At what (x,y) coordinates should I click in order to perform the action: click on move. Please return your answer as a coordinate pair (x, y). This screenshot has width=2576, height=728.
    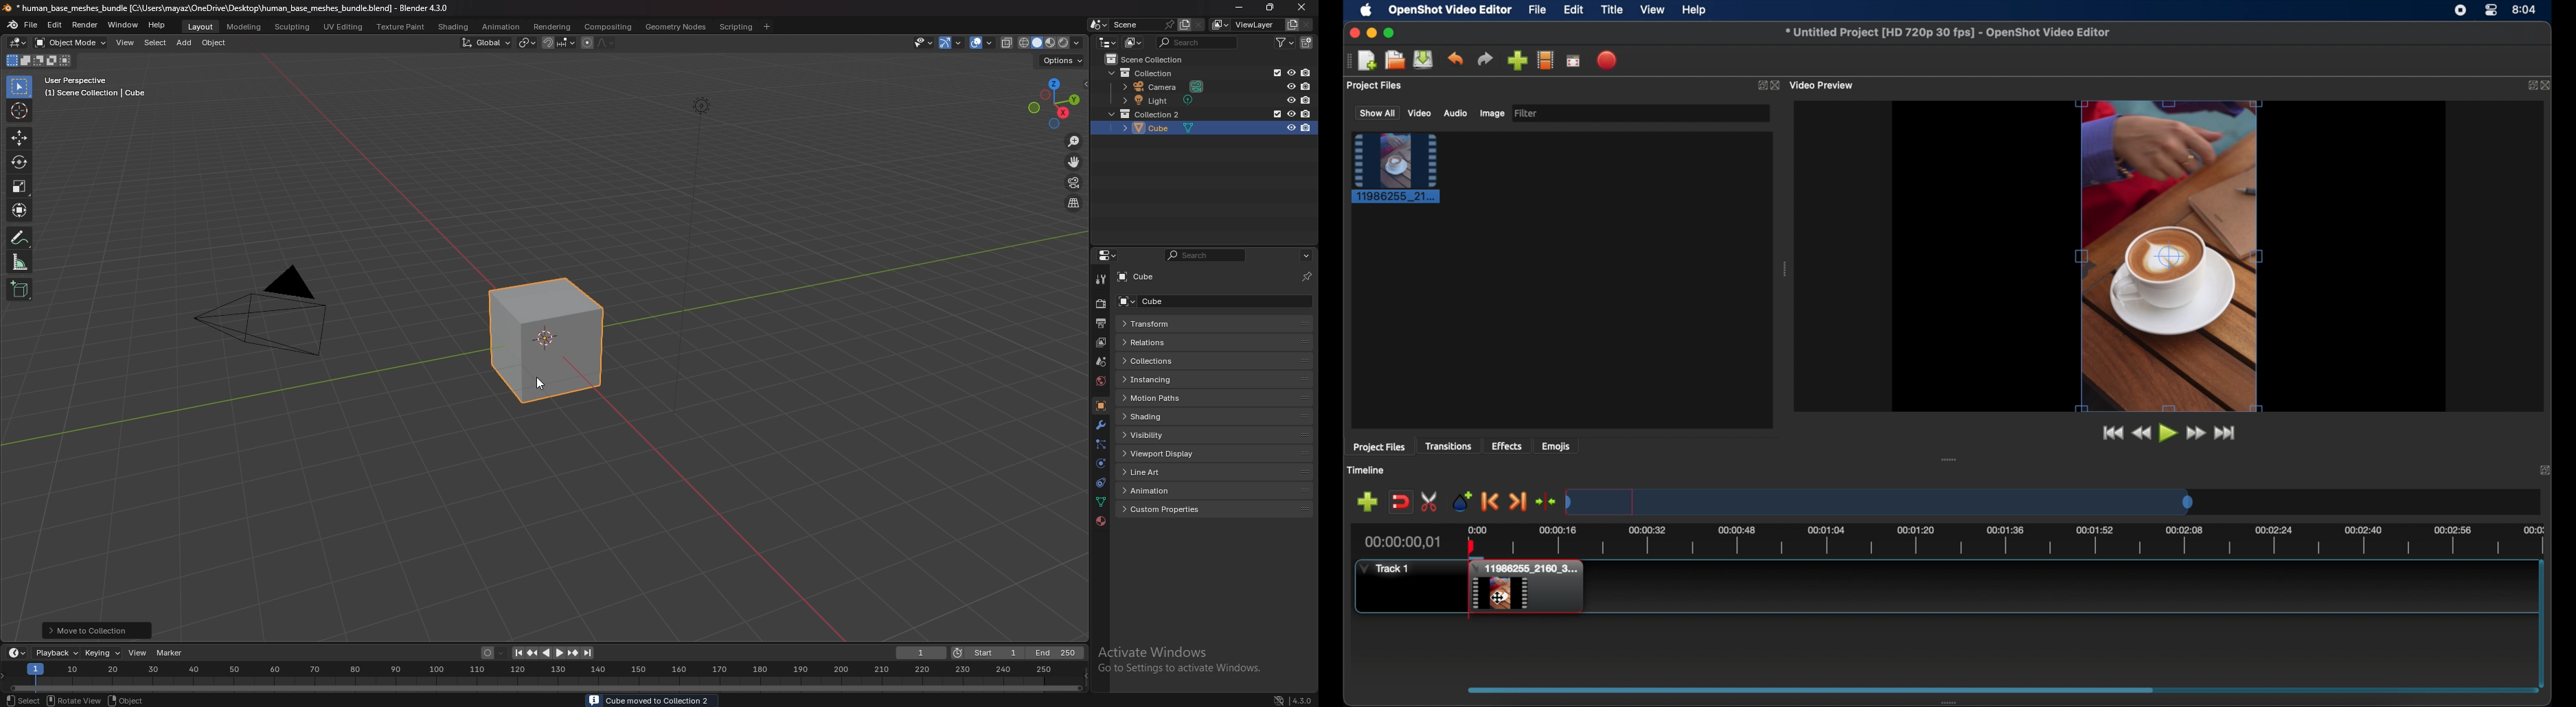
    Looking at the image, I should click on (19, 137).